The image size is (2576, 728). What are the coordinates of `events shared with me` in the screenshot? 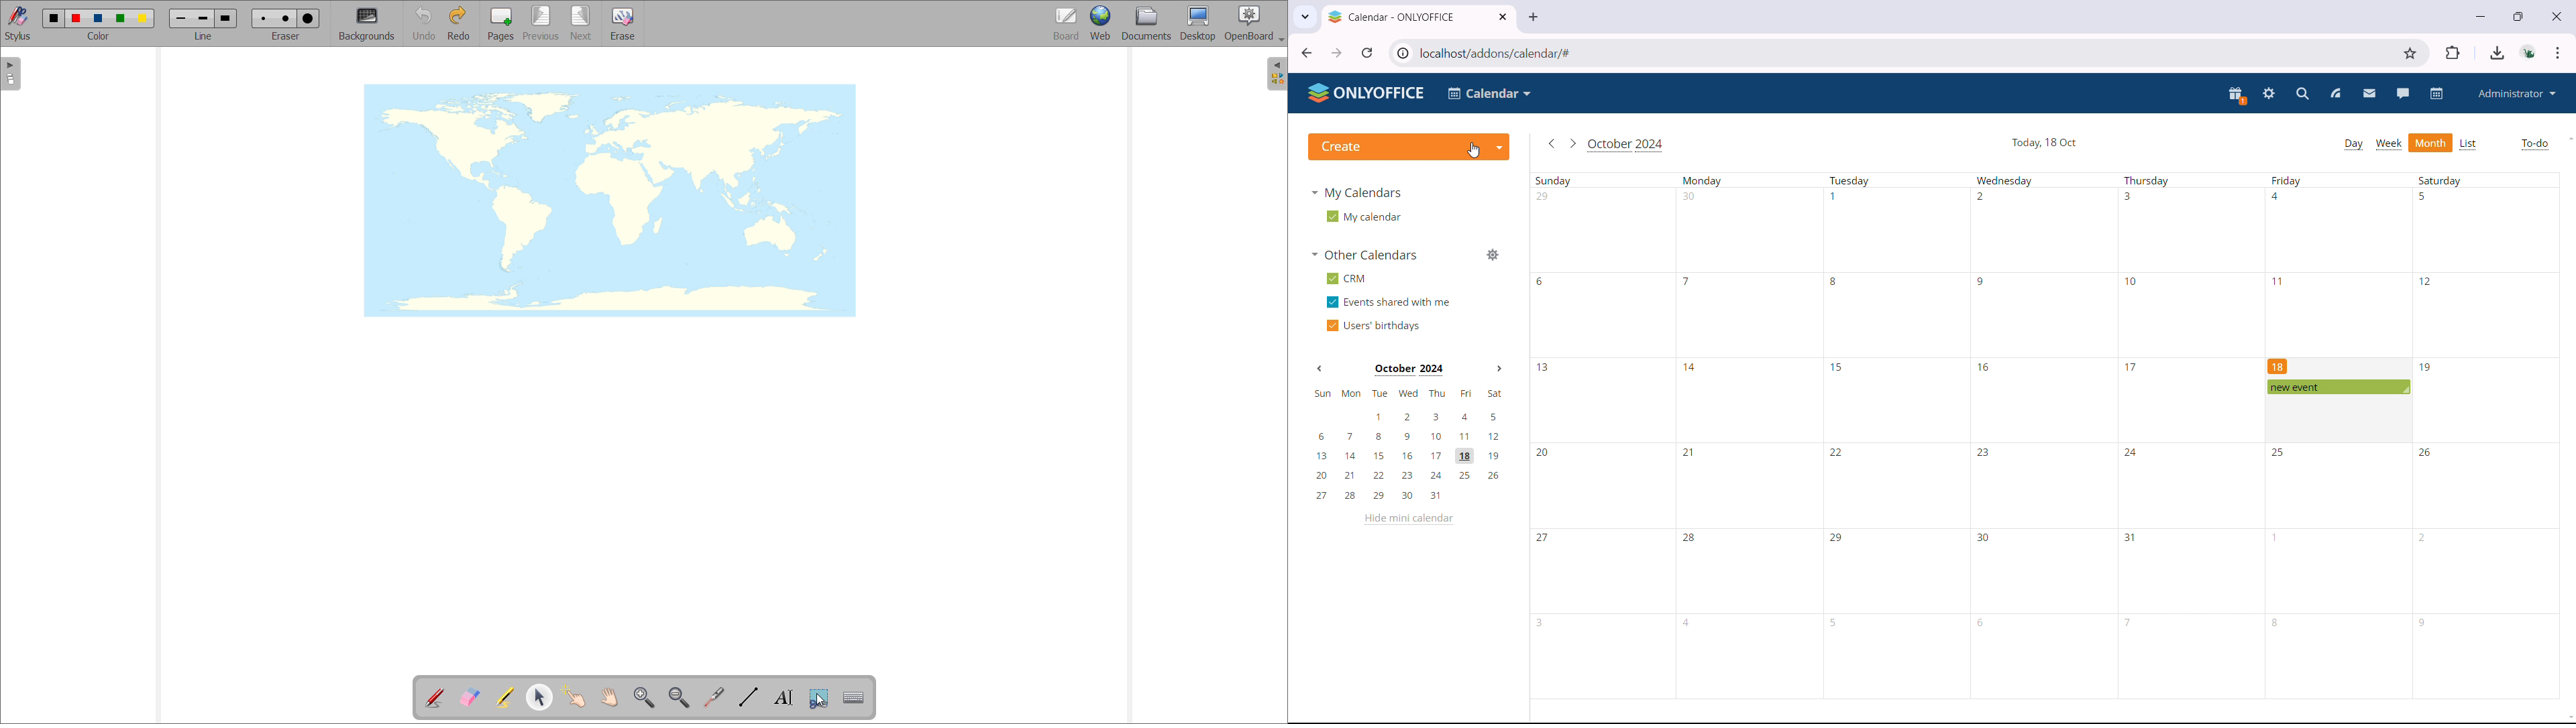 It's located at (1389, 302).